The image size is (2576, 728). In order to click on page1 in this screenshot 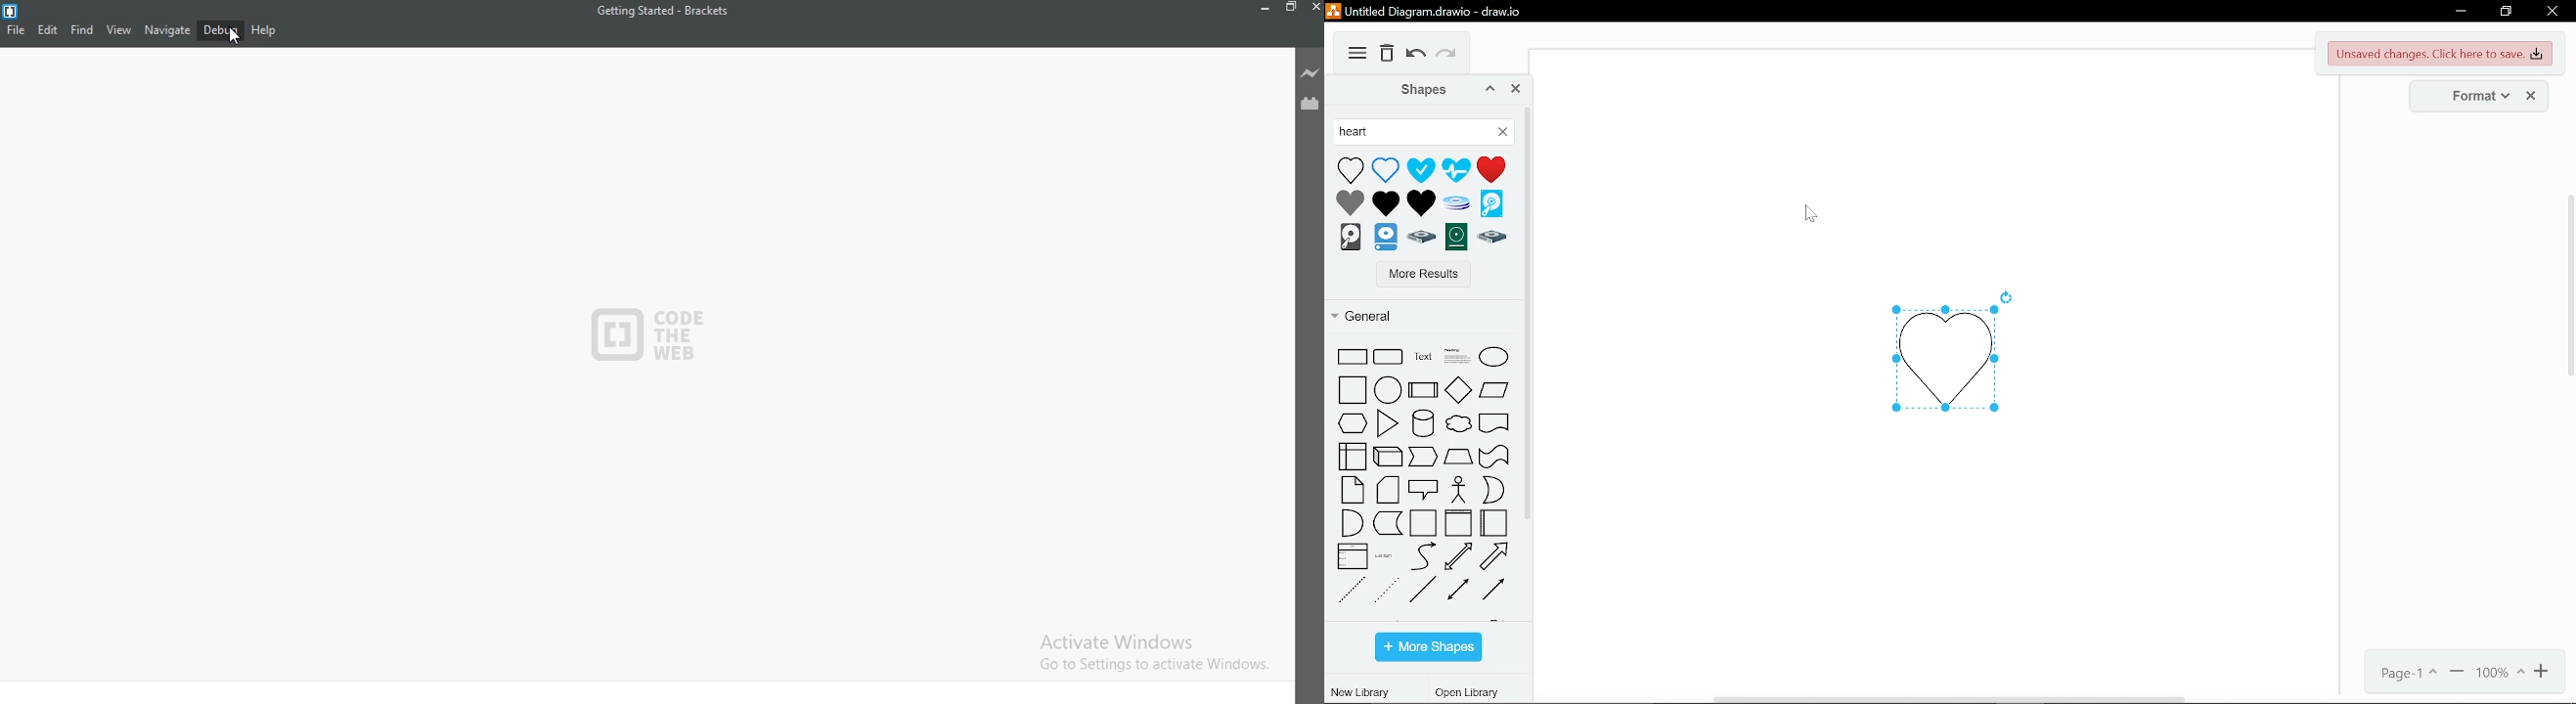, I will do `click(2403, 673)`.